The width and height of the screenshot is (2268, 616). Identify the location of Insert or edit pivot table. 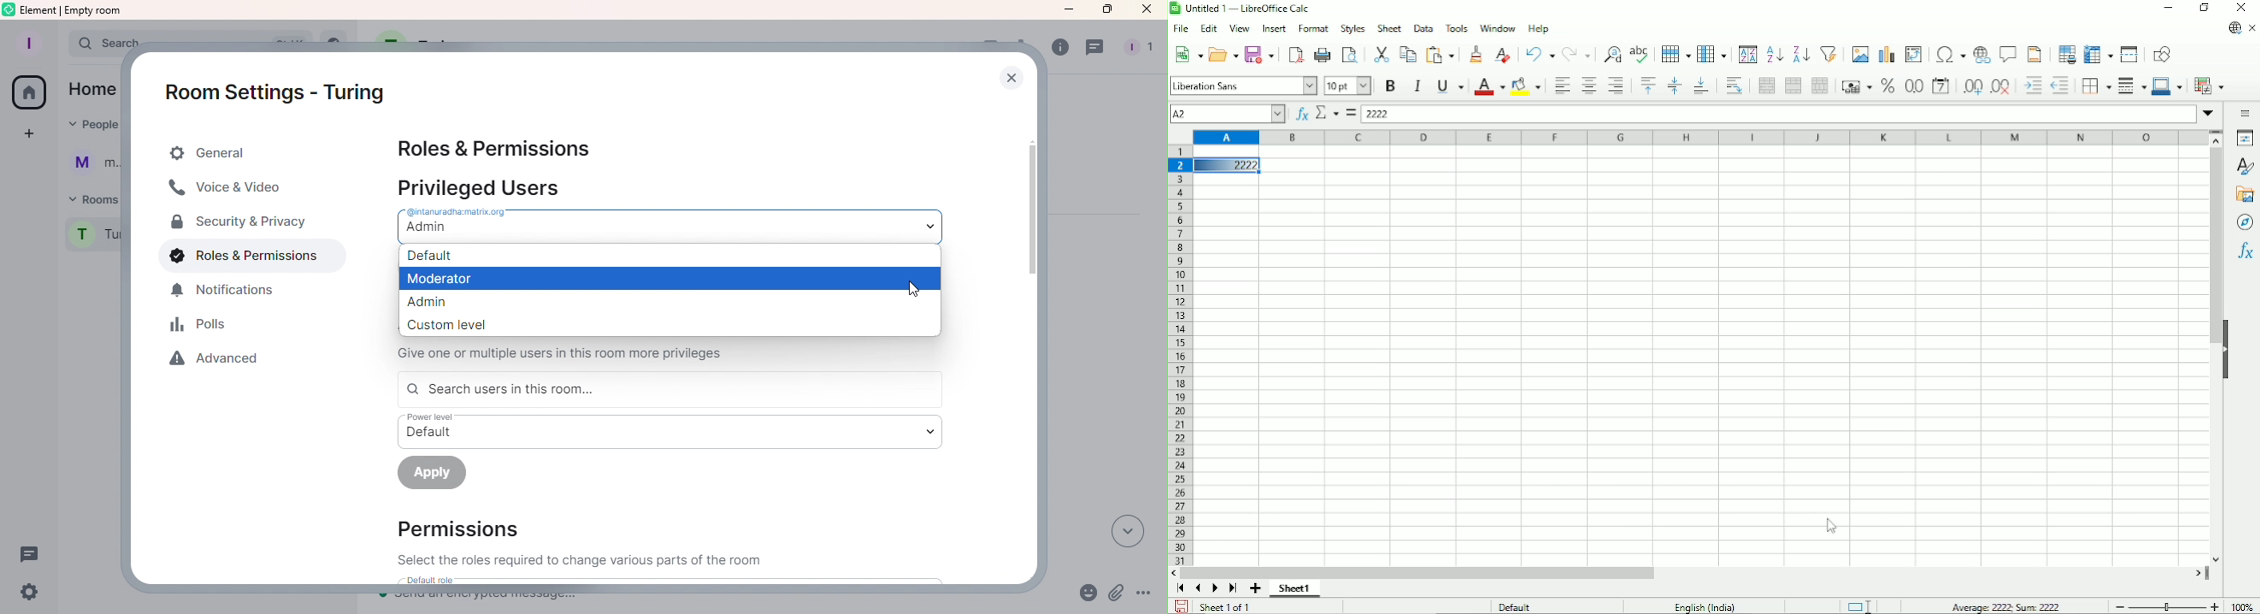
(1914, 54).